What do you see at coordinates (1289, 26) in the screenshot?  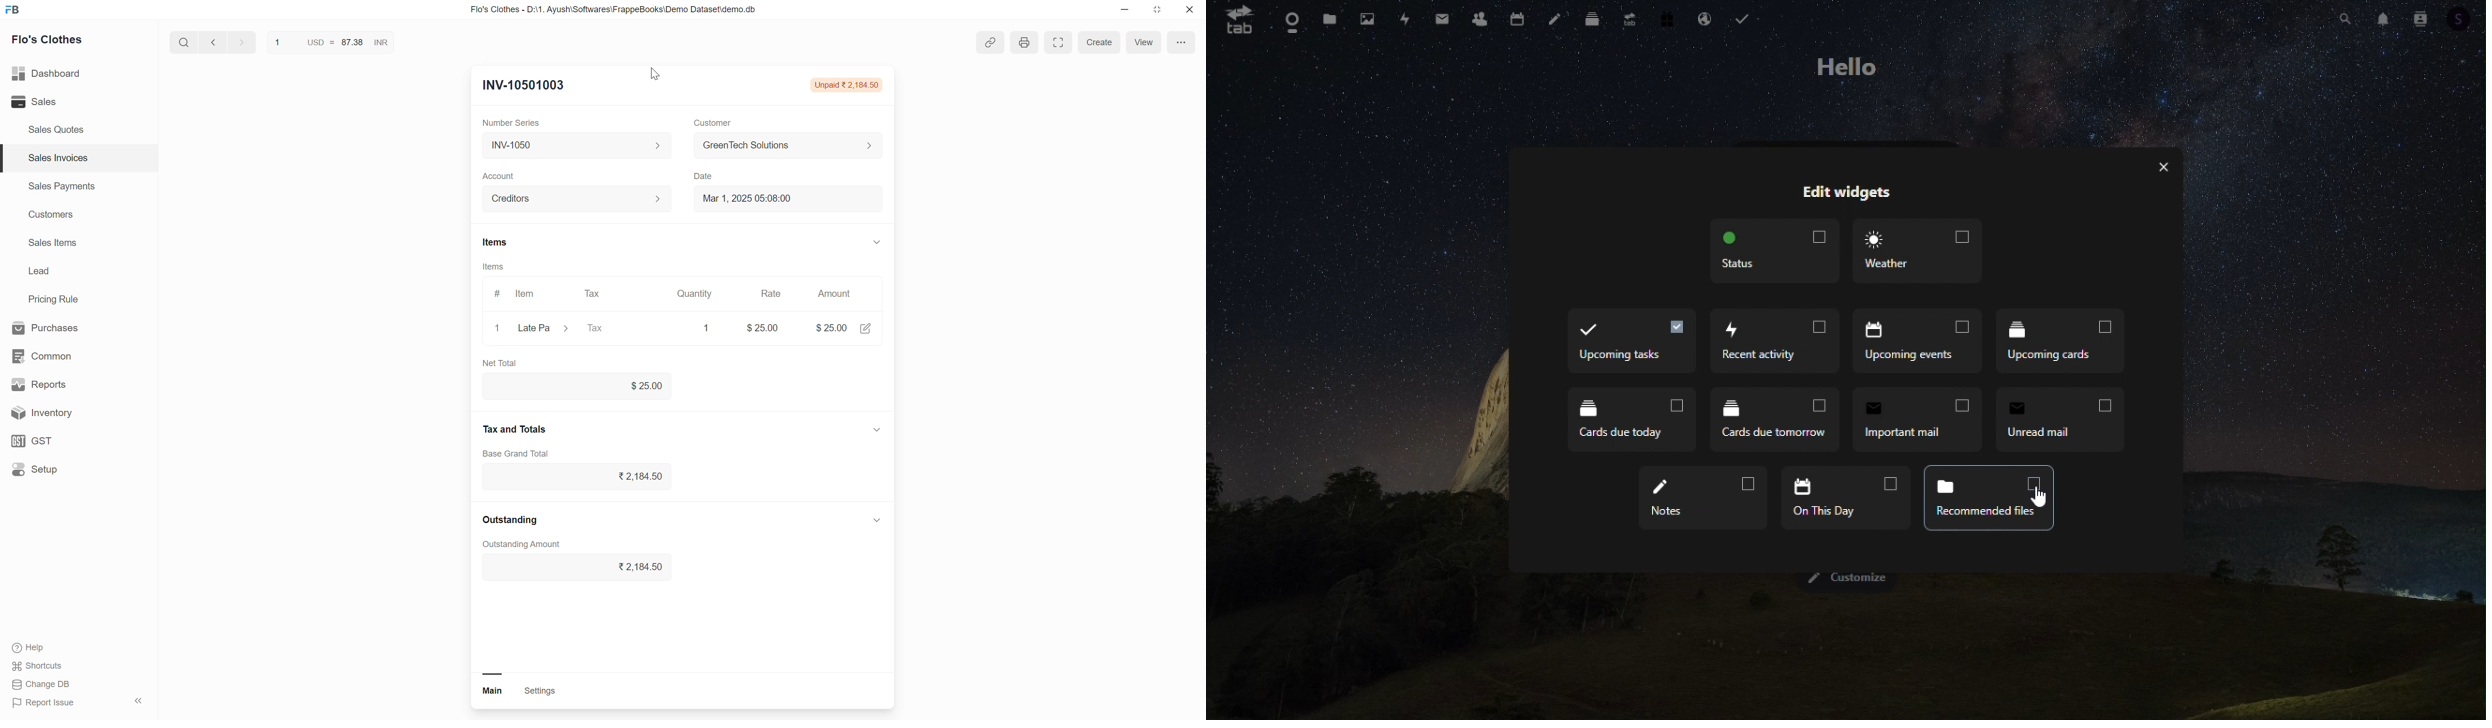 I see `dashboard` at bounding box center [1289, 26].